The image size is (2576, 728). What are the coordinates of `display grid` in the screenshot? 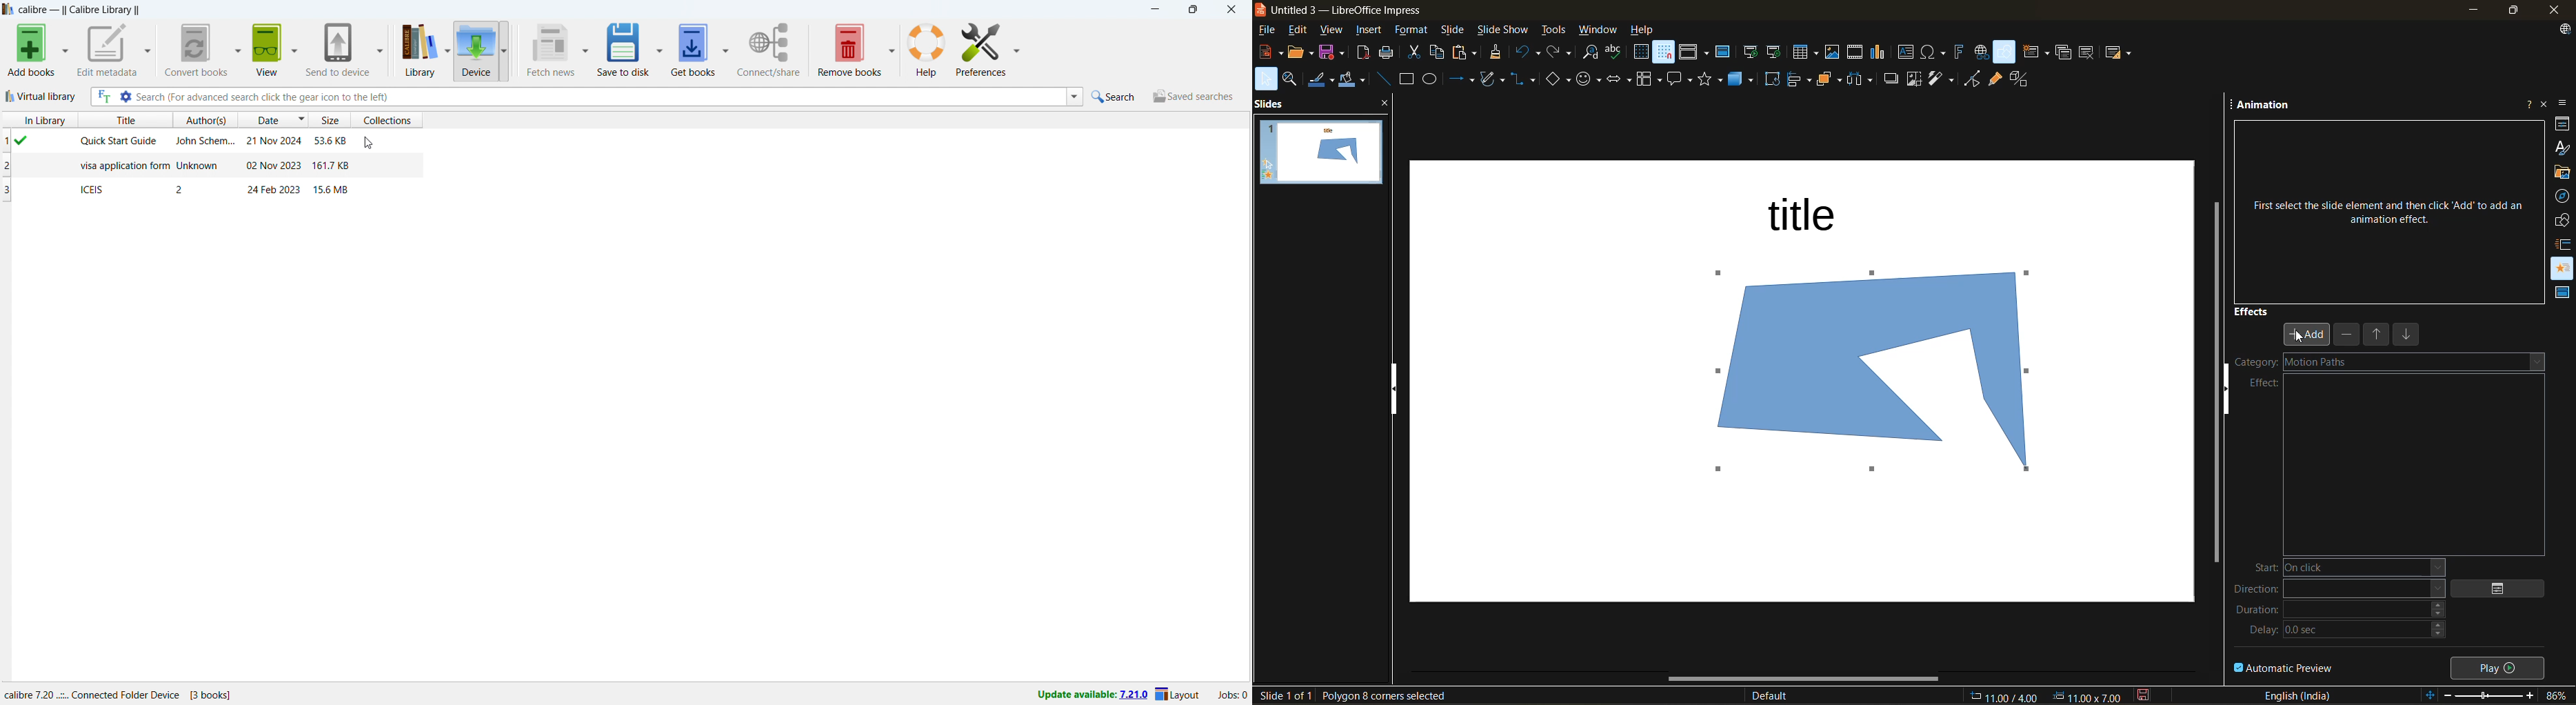 It's located at (1640, 53).